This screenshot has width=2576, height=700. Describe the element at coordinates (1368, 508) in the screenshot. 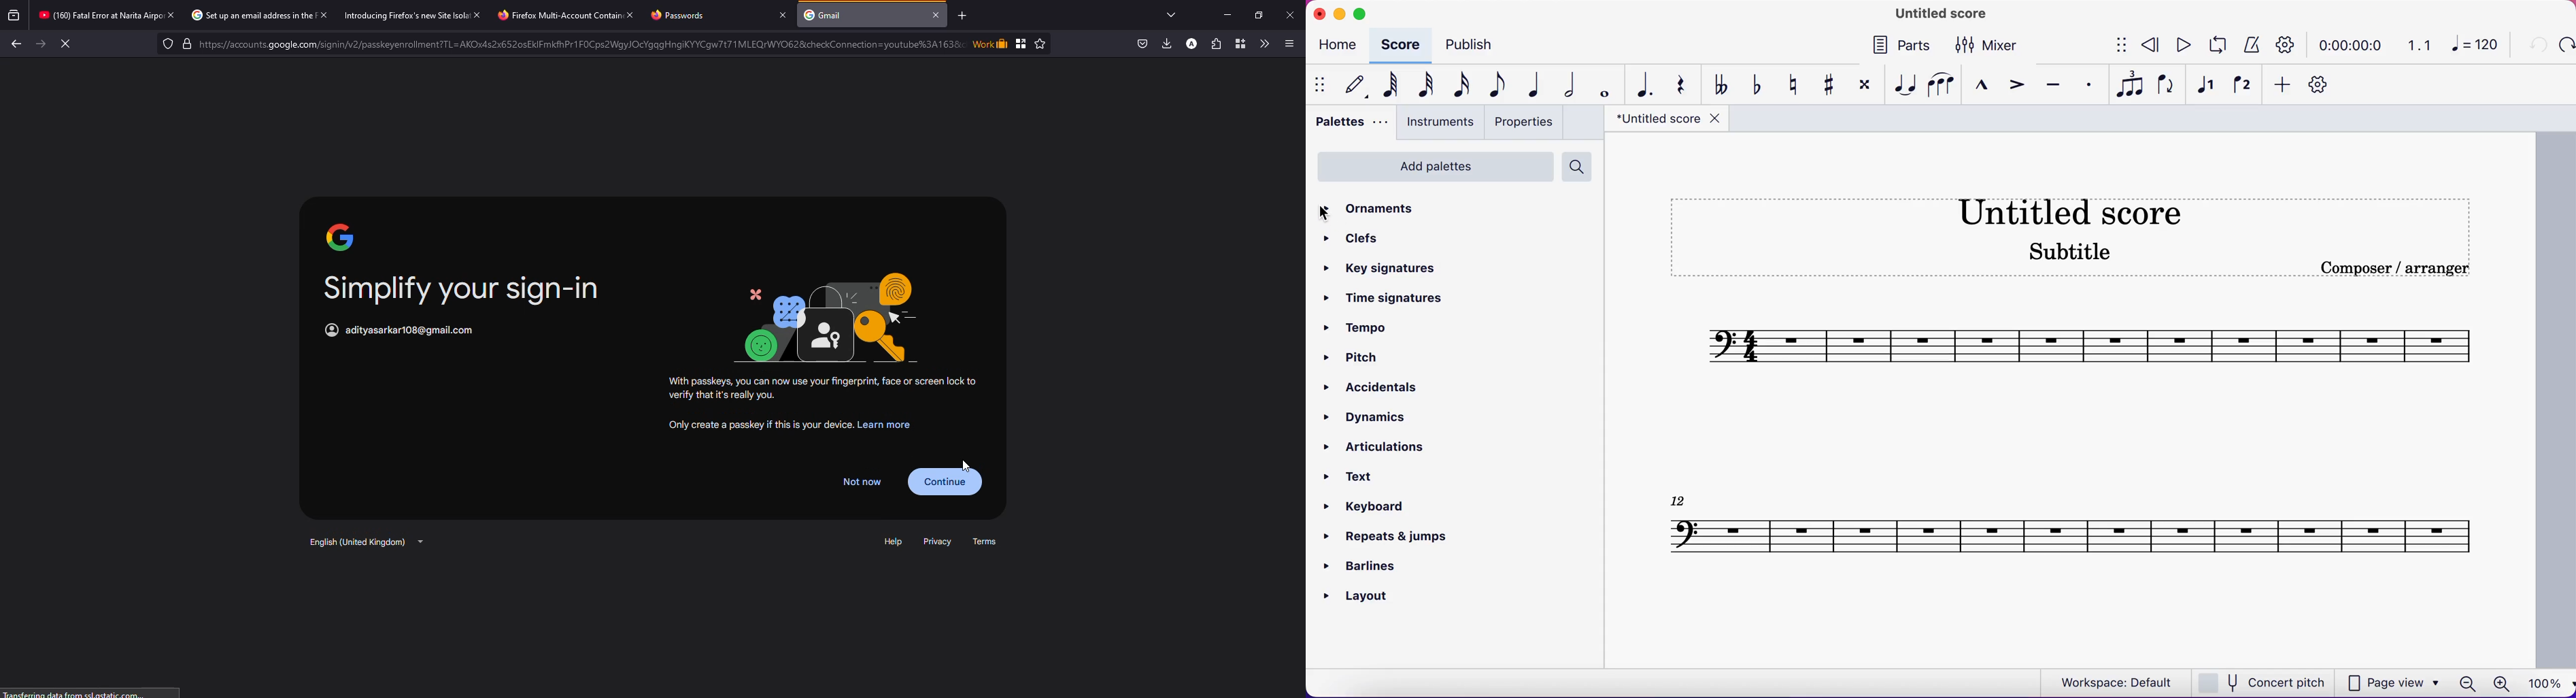

I see `keyboard` at that location.